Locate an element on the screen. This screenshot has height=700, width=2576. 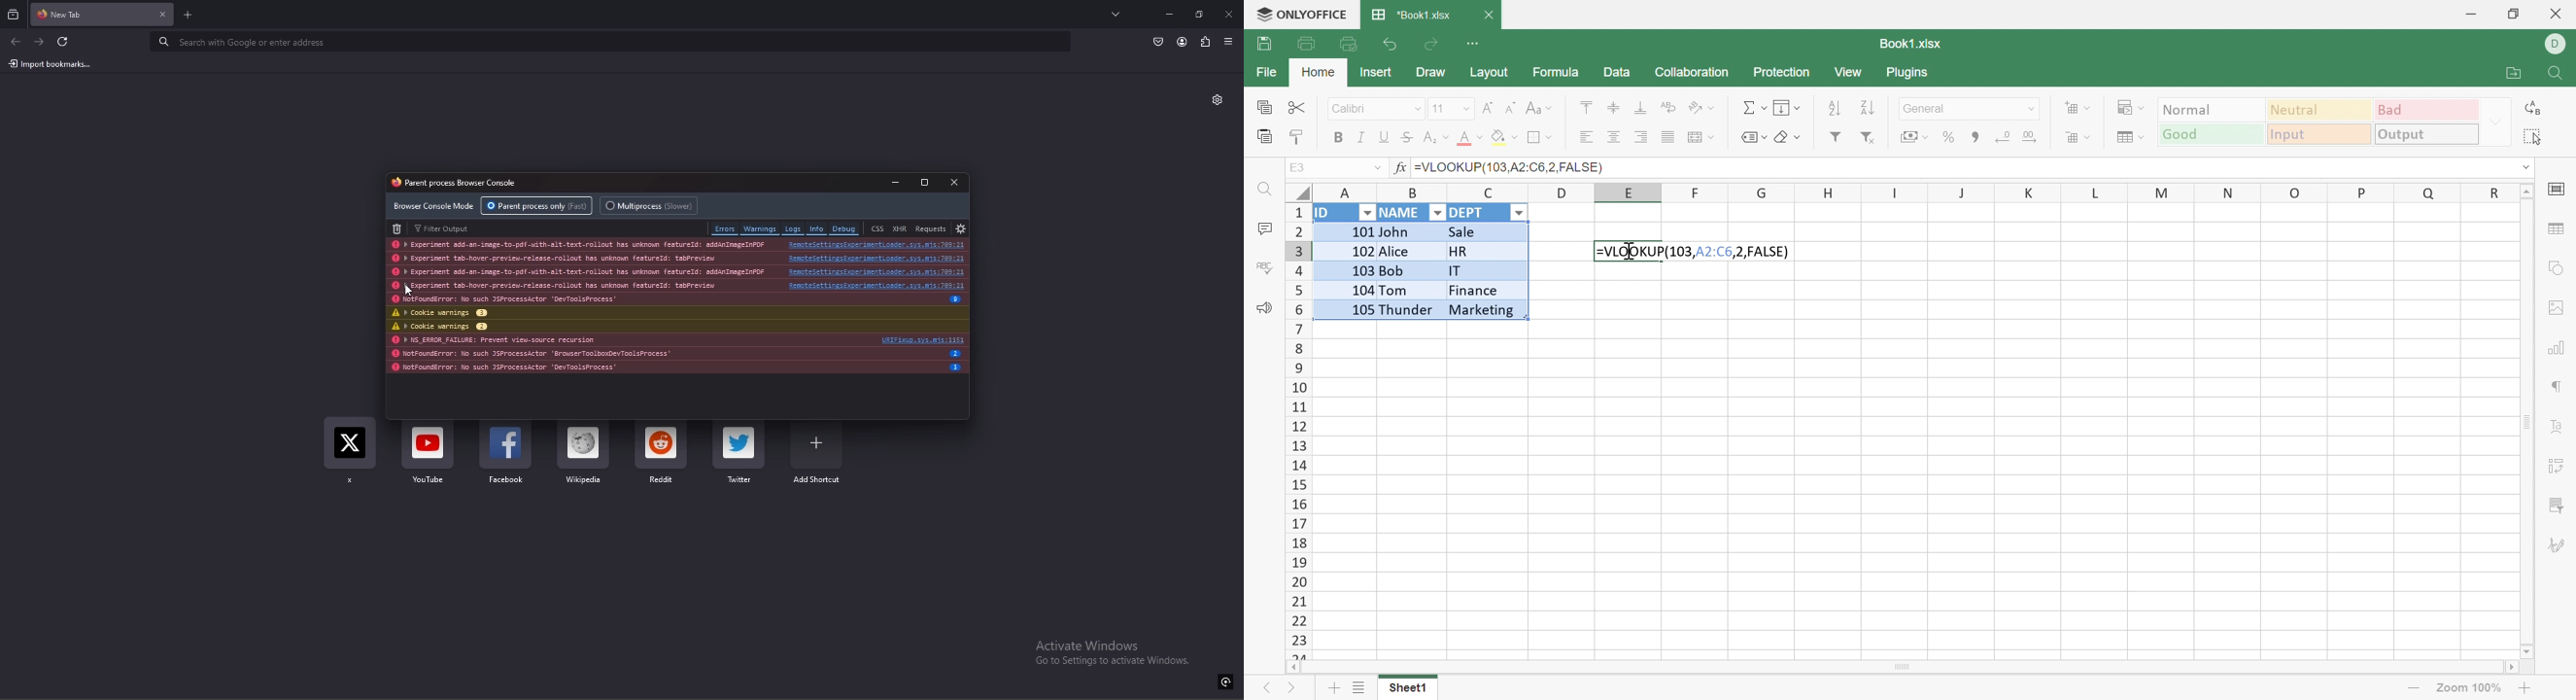
Redo is located at coordinates (1435, 42).